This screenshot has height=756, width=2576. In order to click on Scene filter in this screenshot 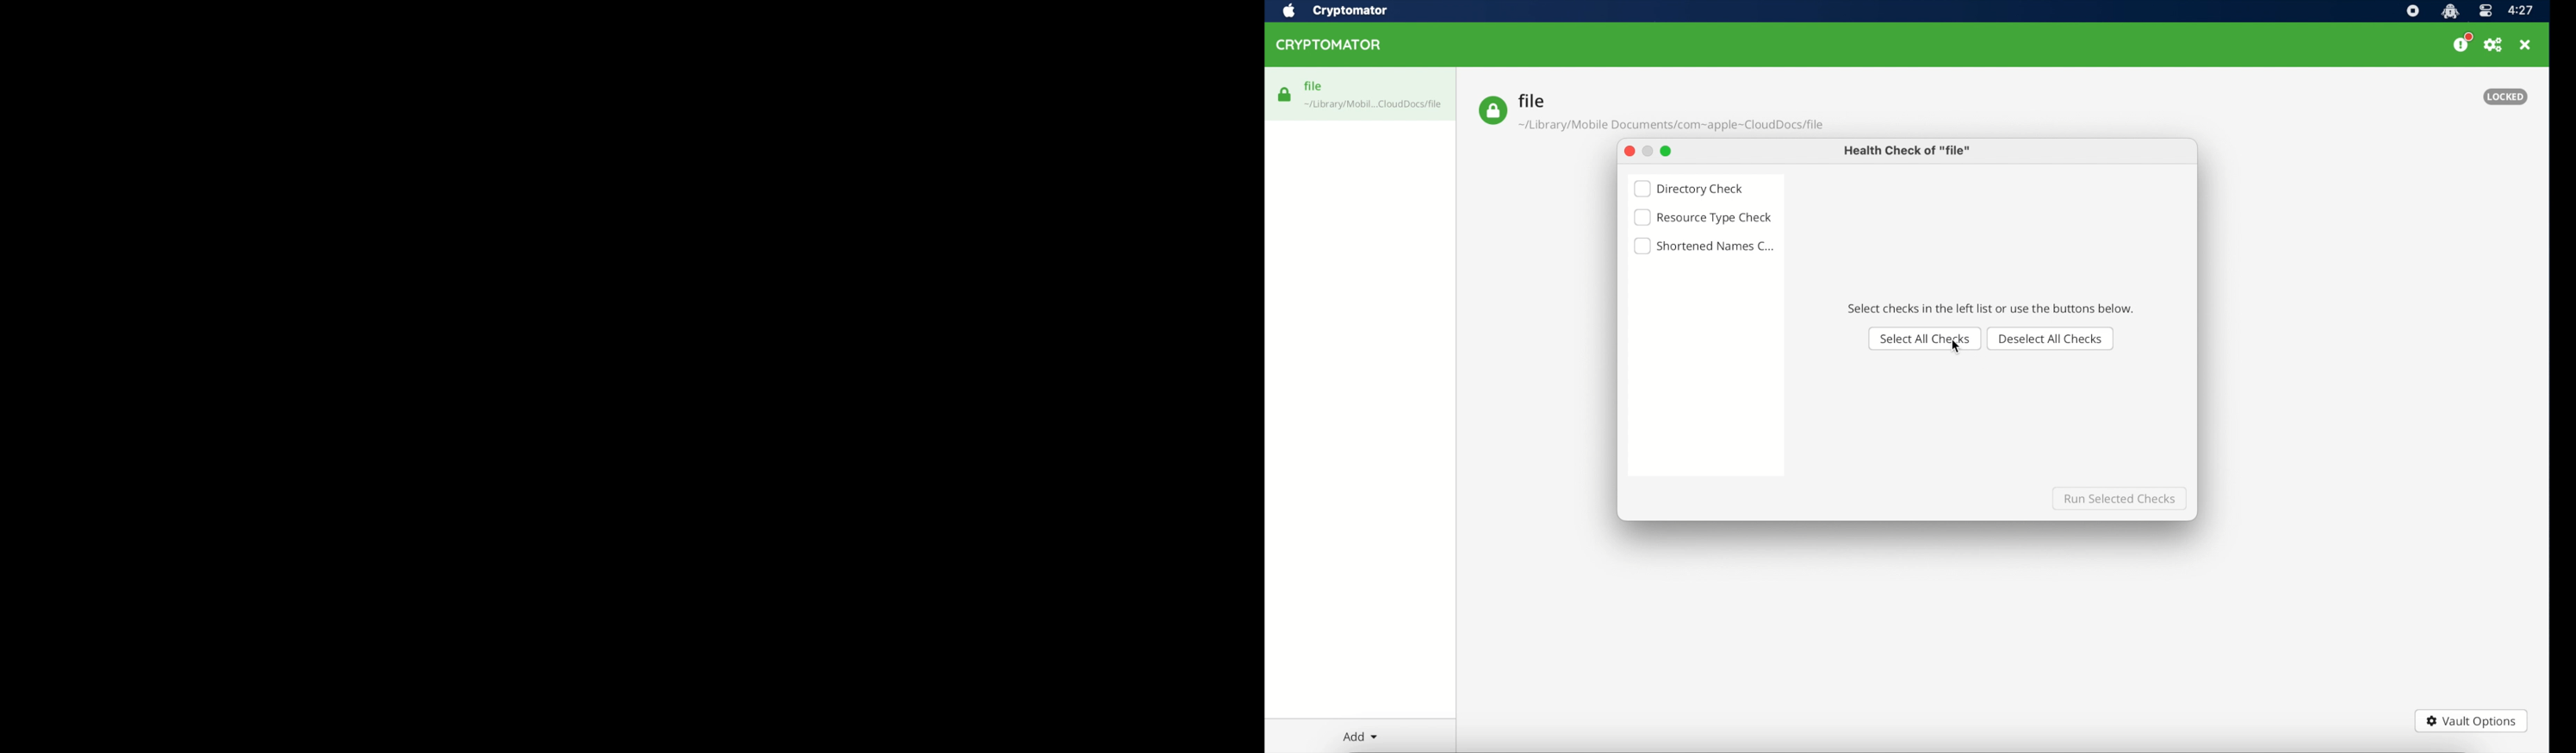, I will do `click(80, 712)`.